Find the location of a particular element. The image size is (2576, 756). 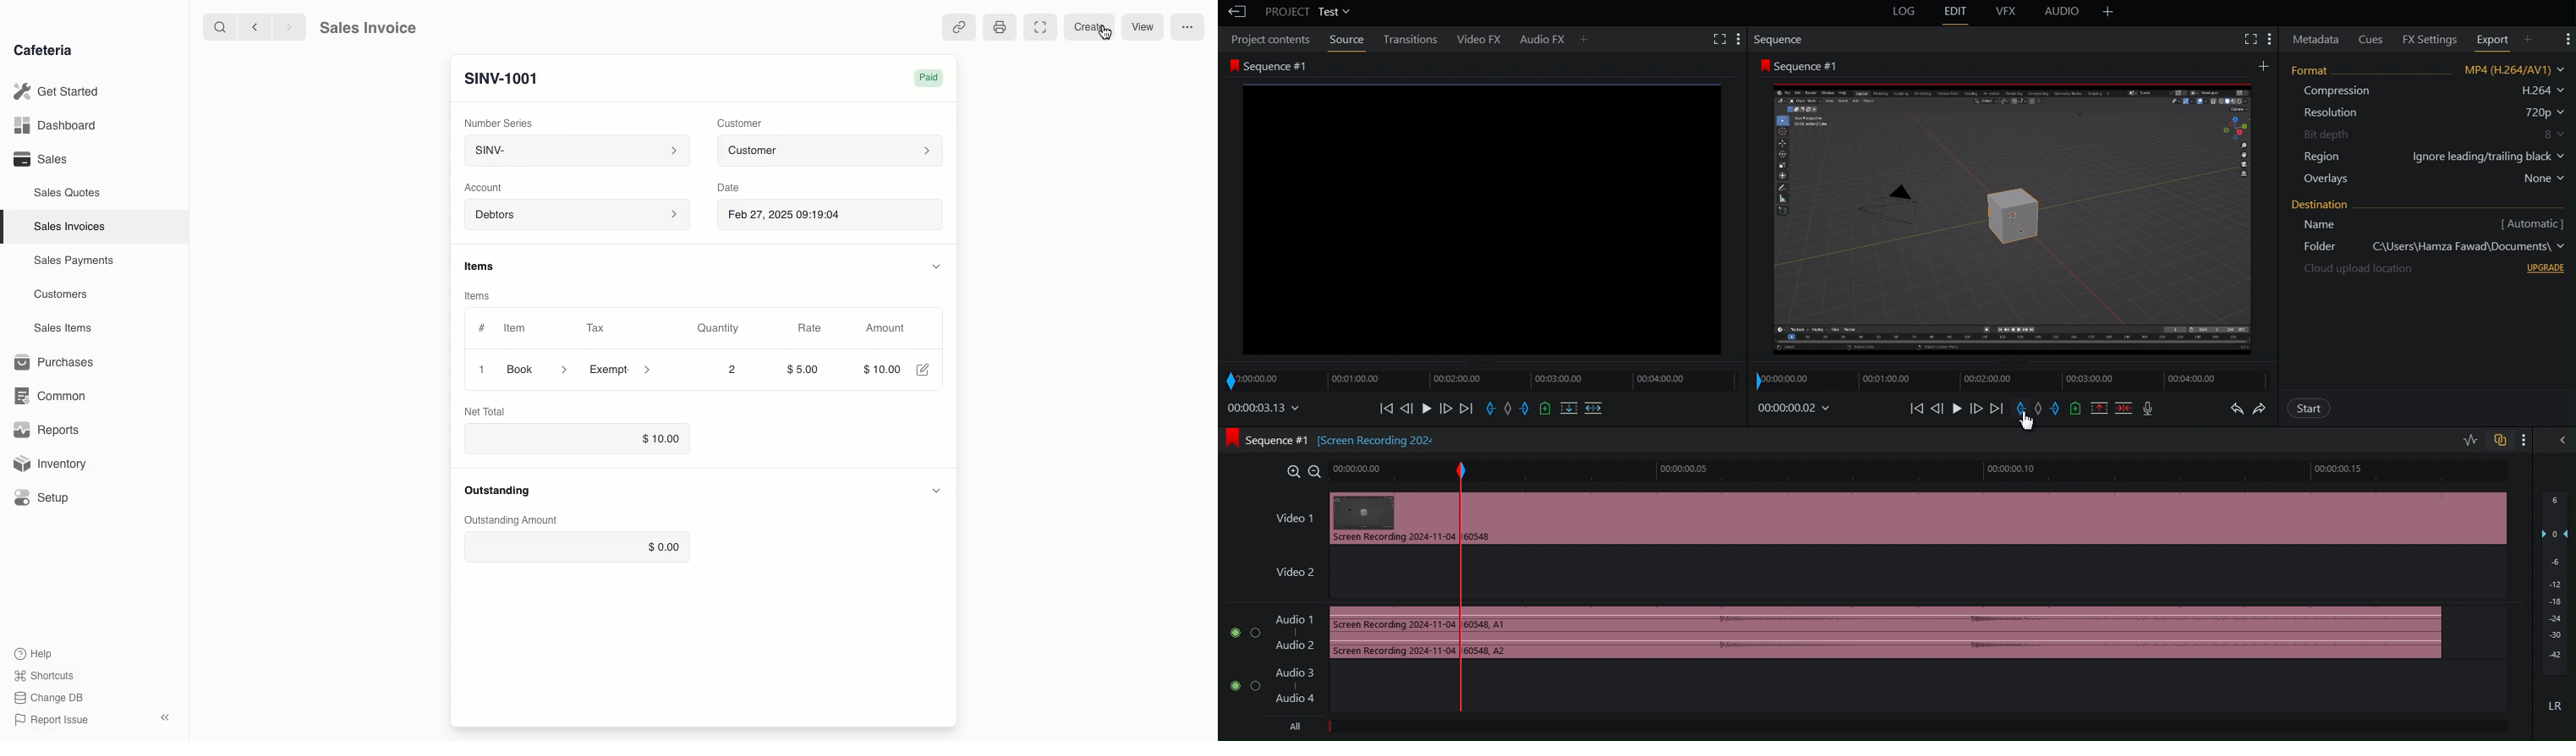

Place Entry Marker is located at coordinates (2020, 408).